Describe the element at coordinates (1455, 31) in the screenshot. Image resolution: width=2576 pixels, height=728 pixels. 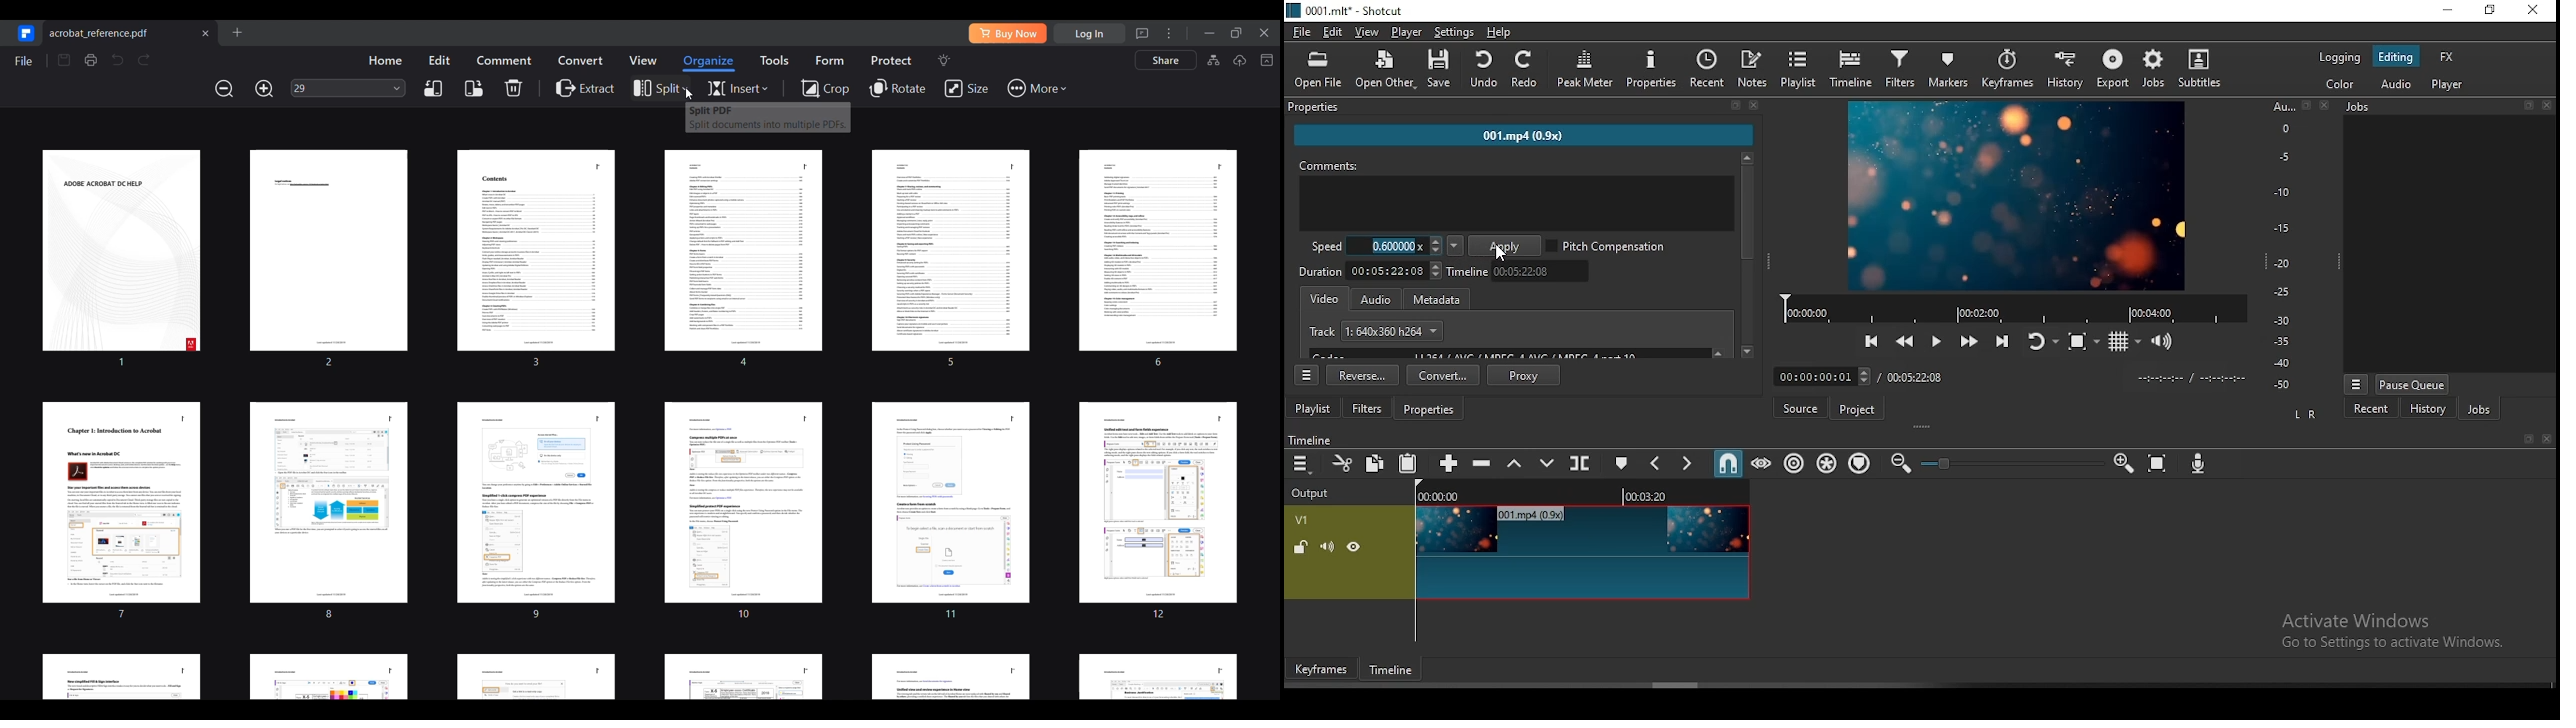
I see `settings` at that location.